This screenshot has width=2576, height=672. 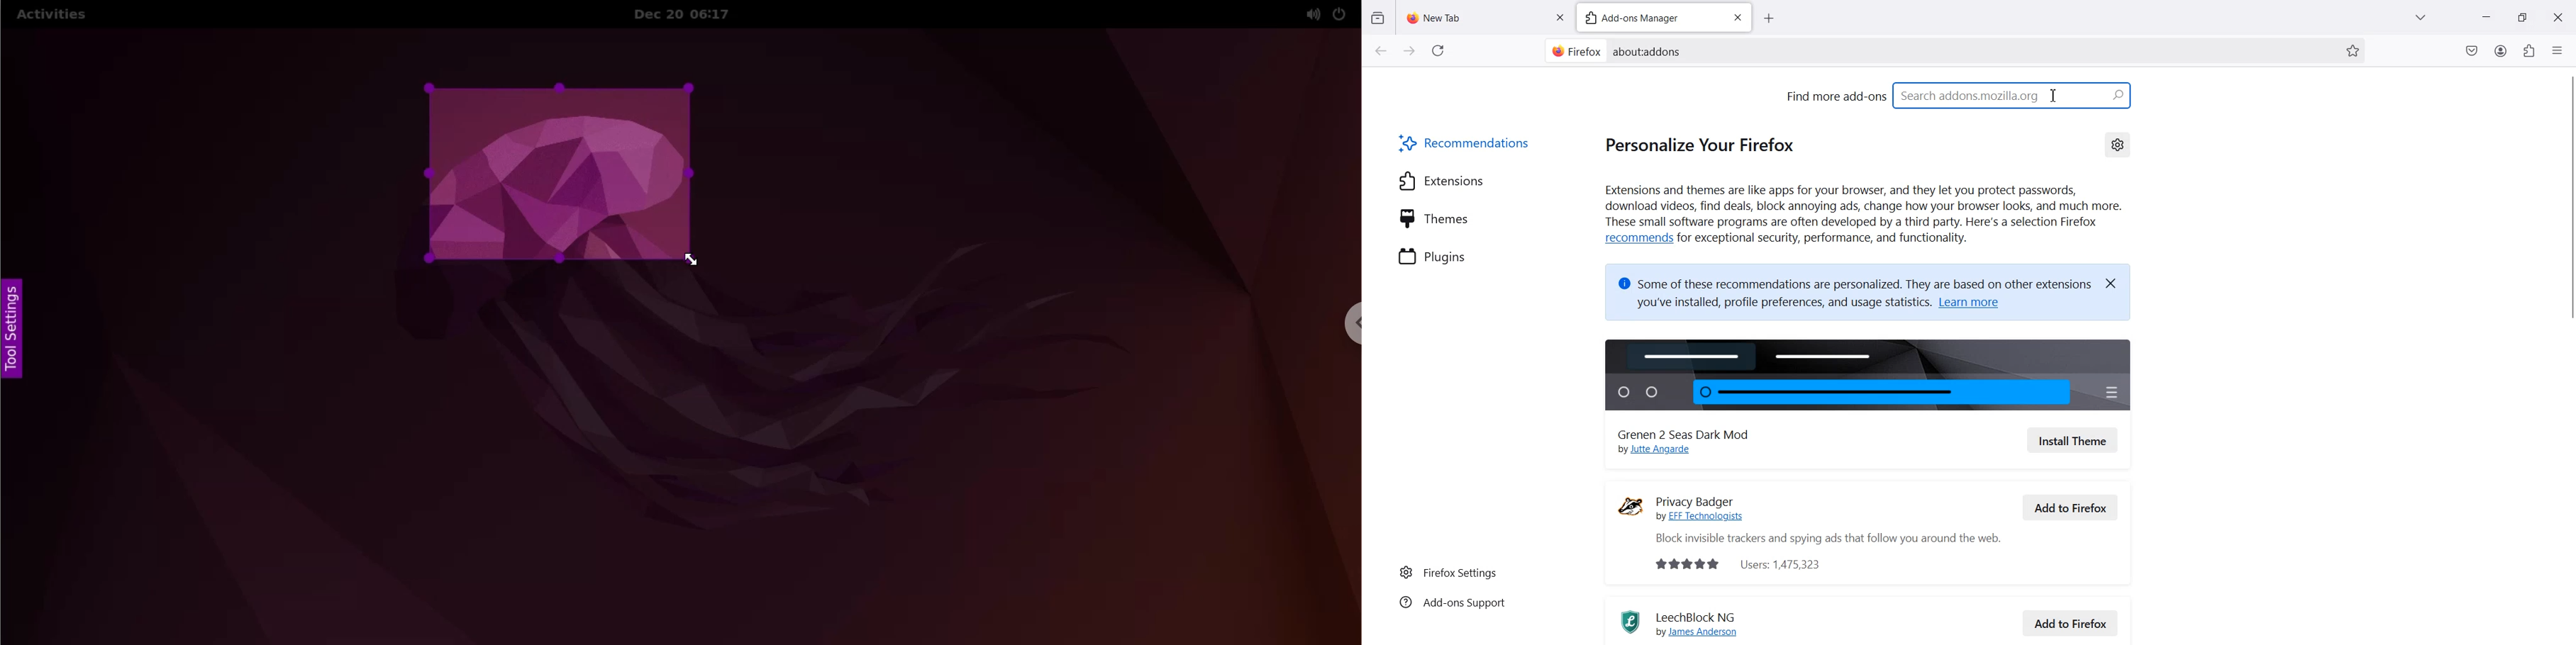 What do you see at coordinates (1438, 51) in the screenshot?
I see `Refresh` at bounding box center [1438, 51].